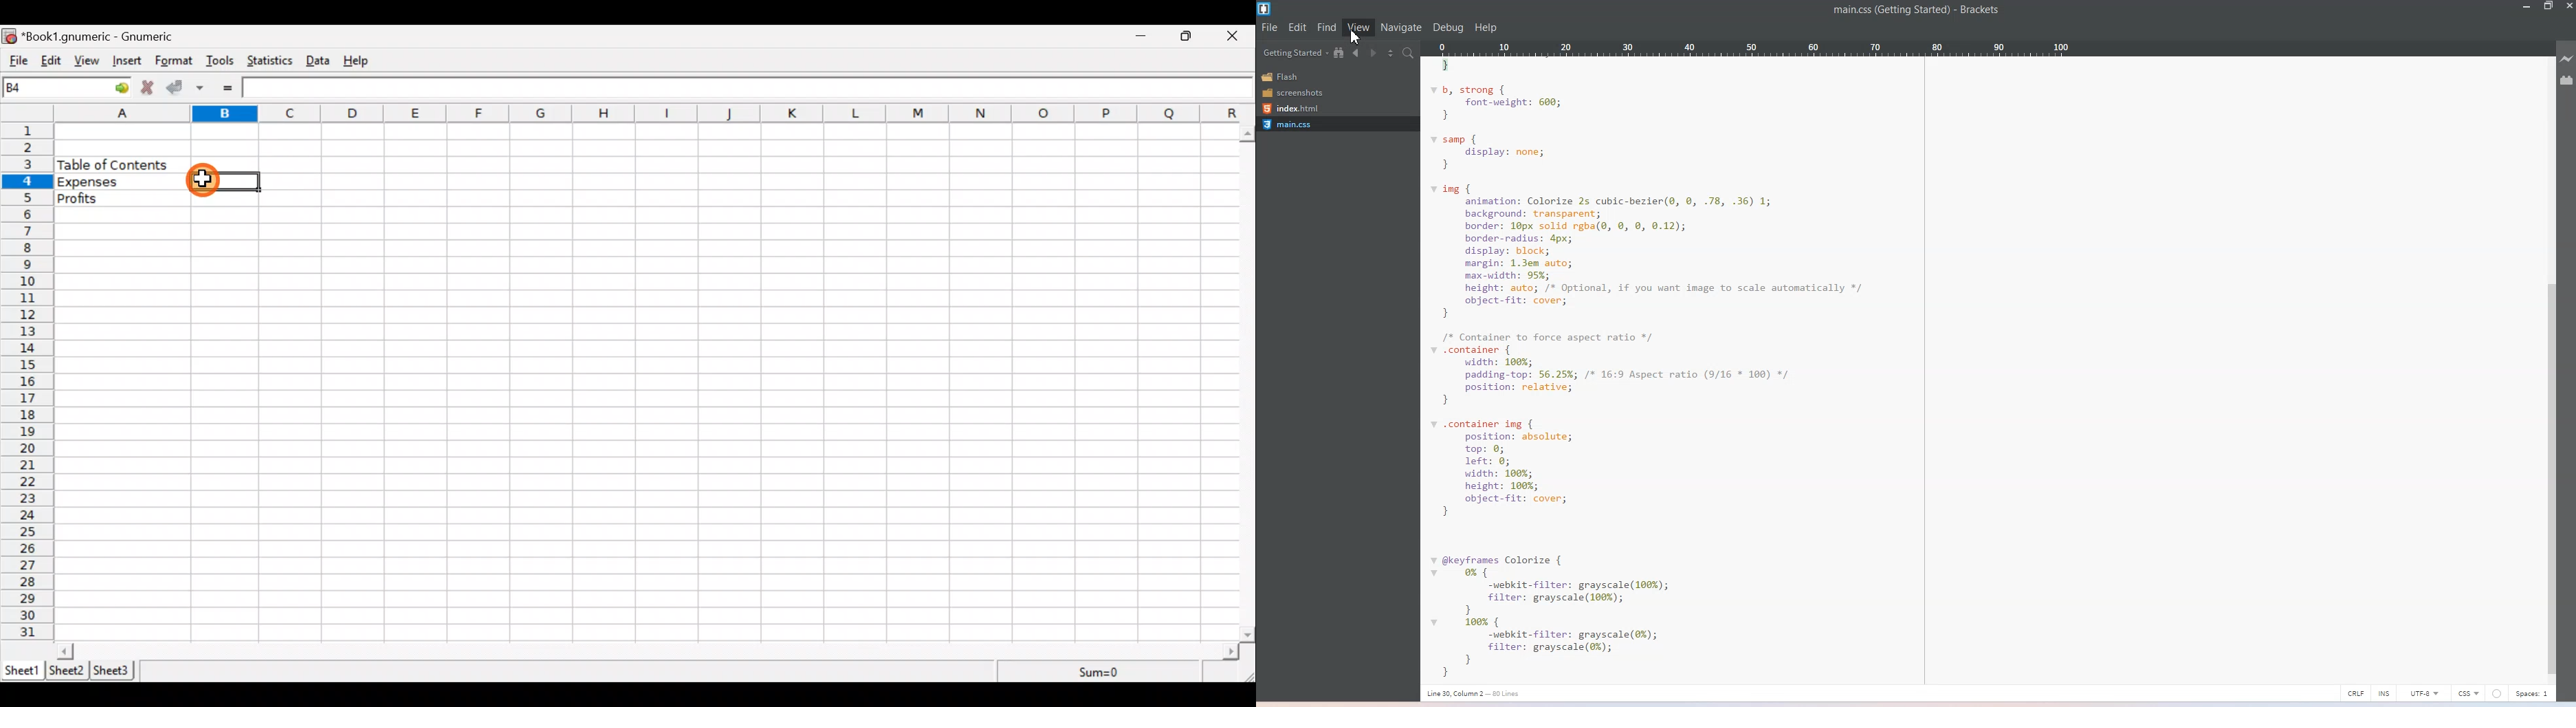  What do you see at coordinates (2421, 693) in the screenshot?
I see `UTF-8` at bounding box center [2421, 693].